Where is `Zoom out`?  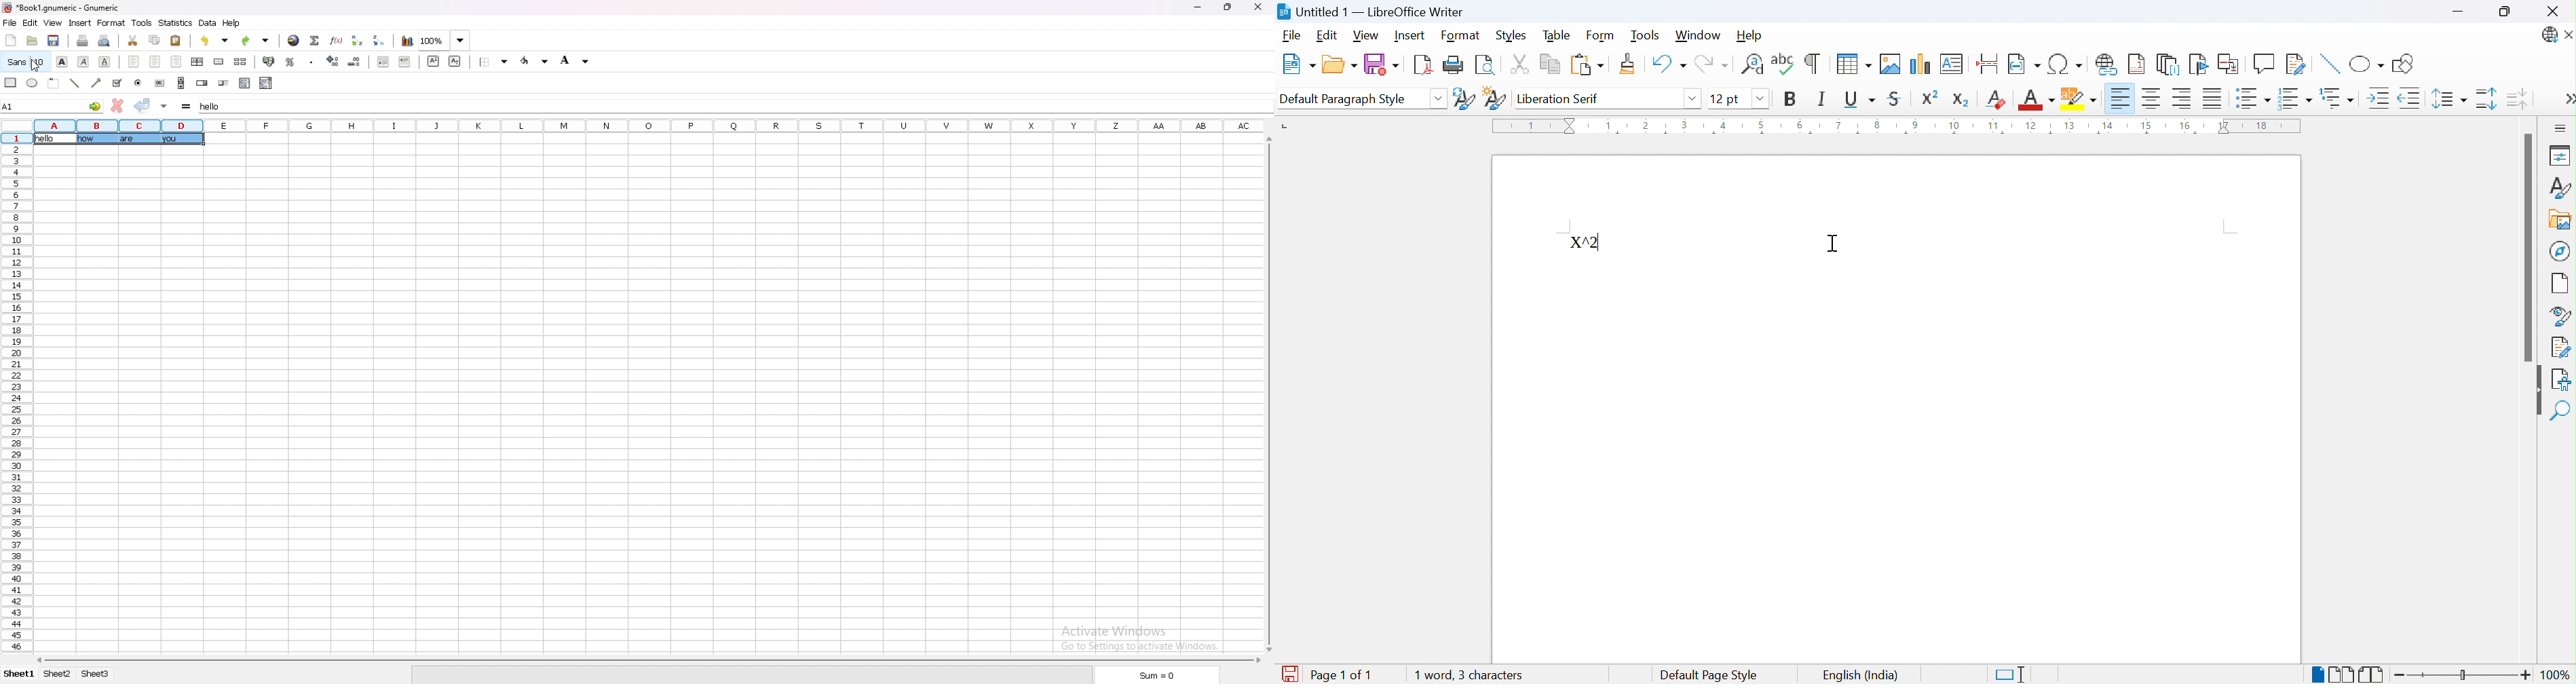
Zoom out is located at coordinates (2400, 678).